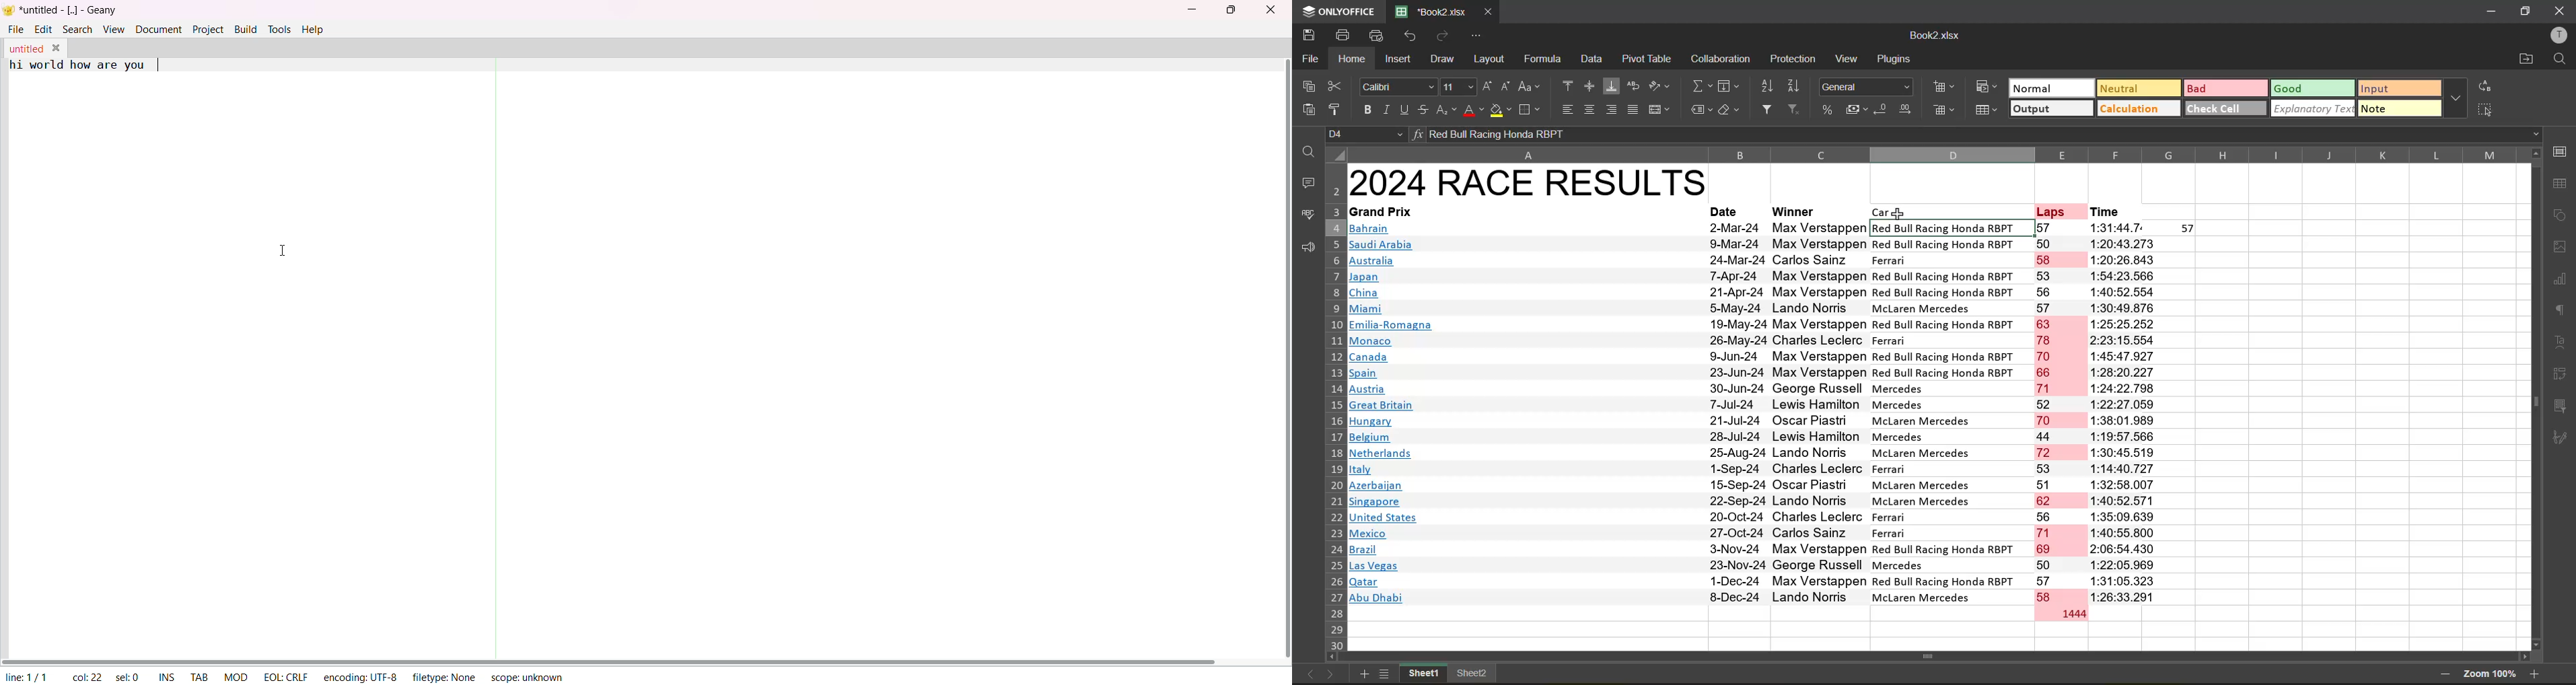 This screenshot has height=700, width=2576. I want to click on align middle, so click(1589, 85).